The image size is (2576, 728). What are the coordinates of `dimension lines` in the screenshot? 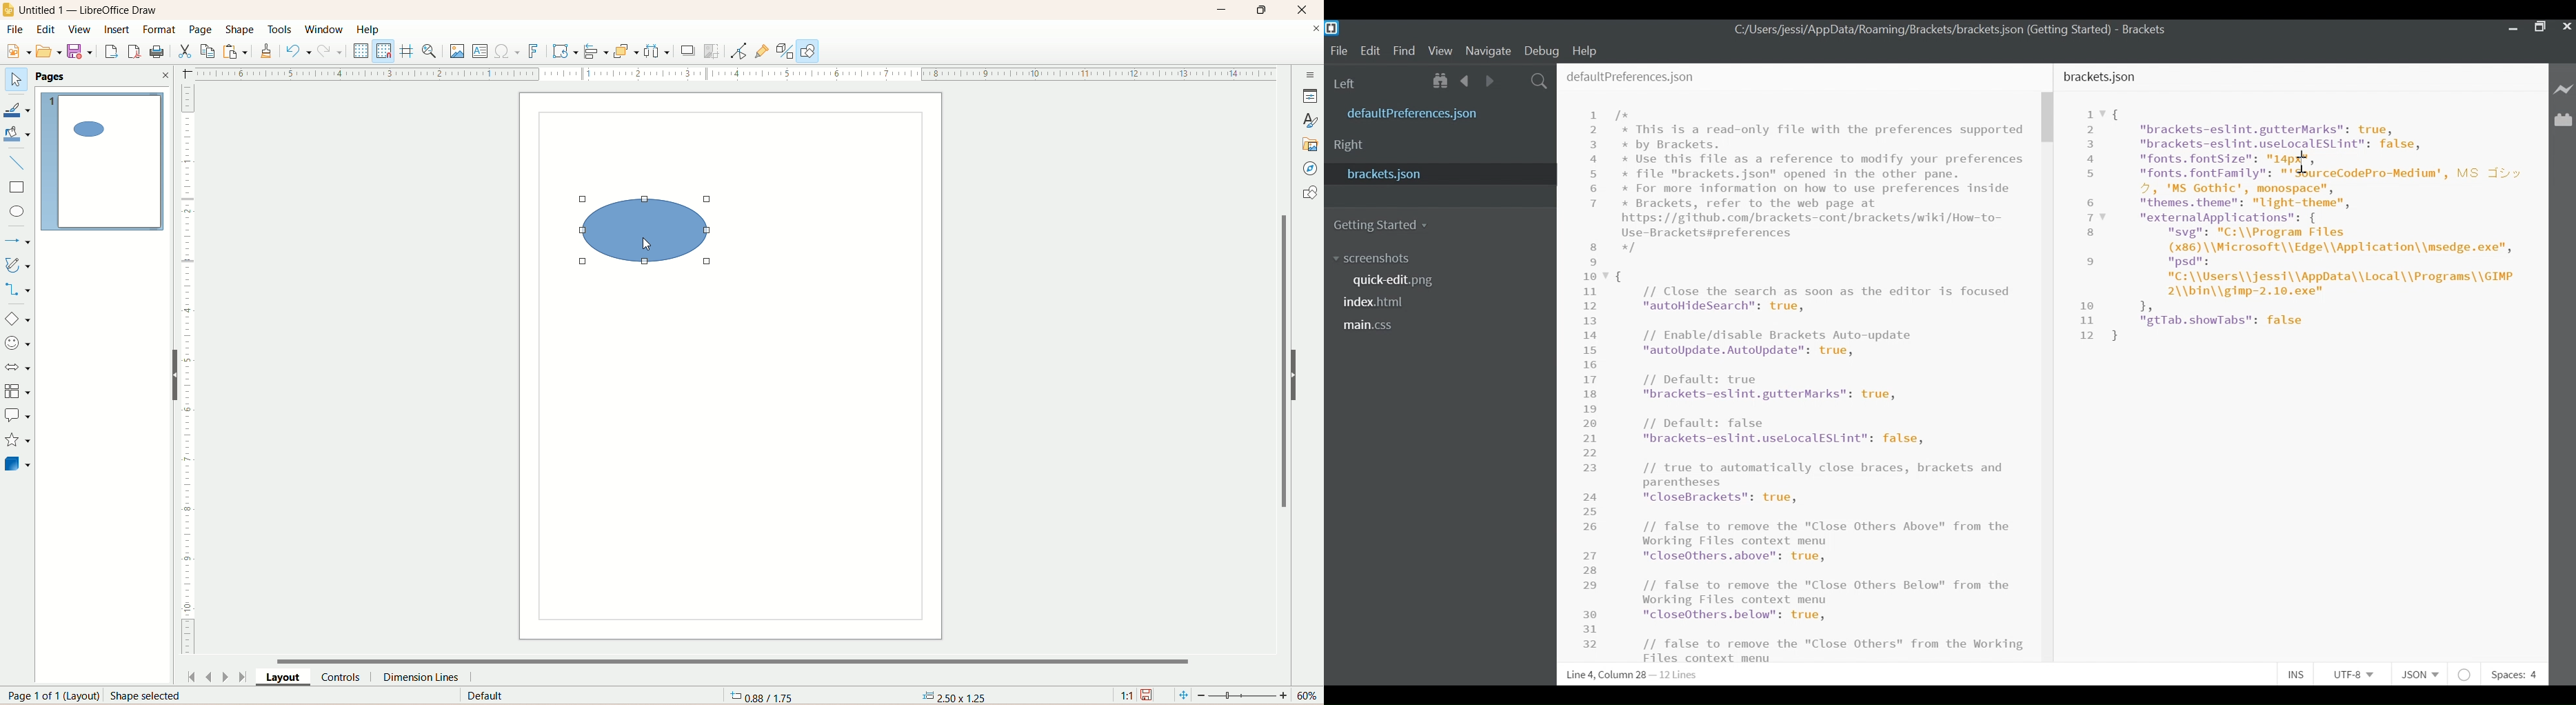 It's located at (432, 676).